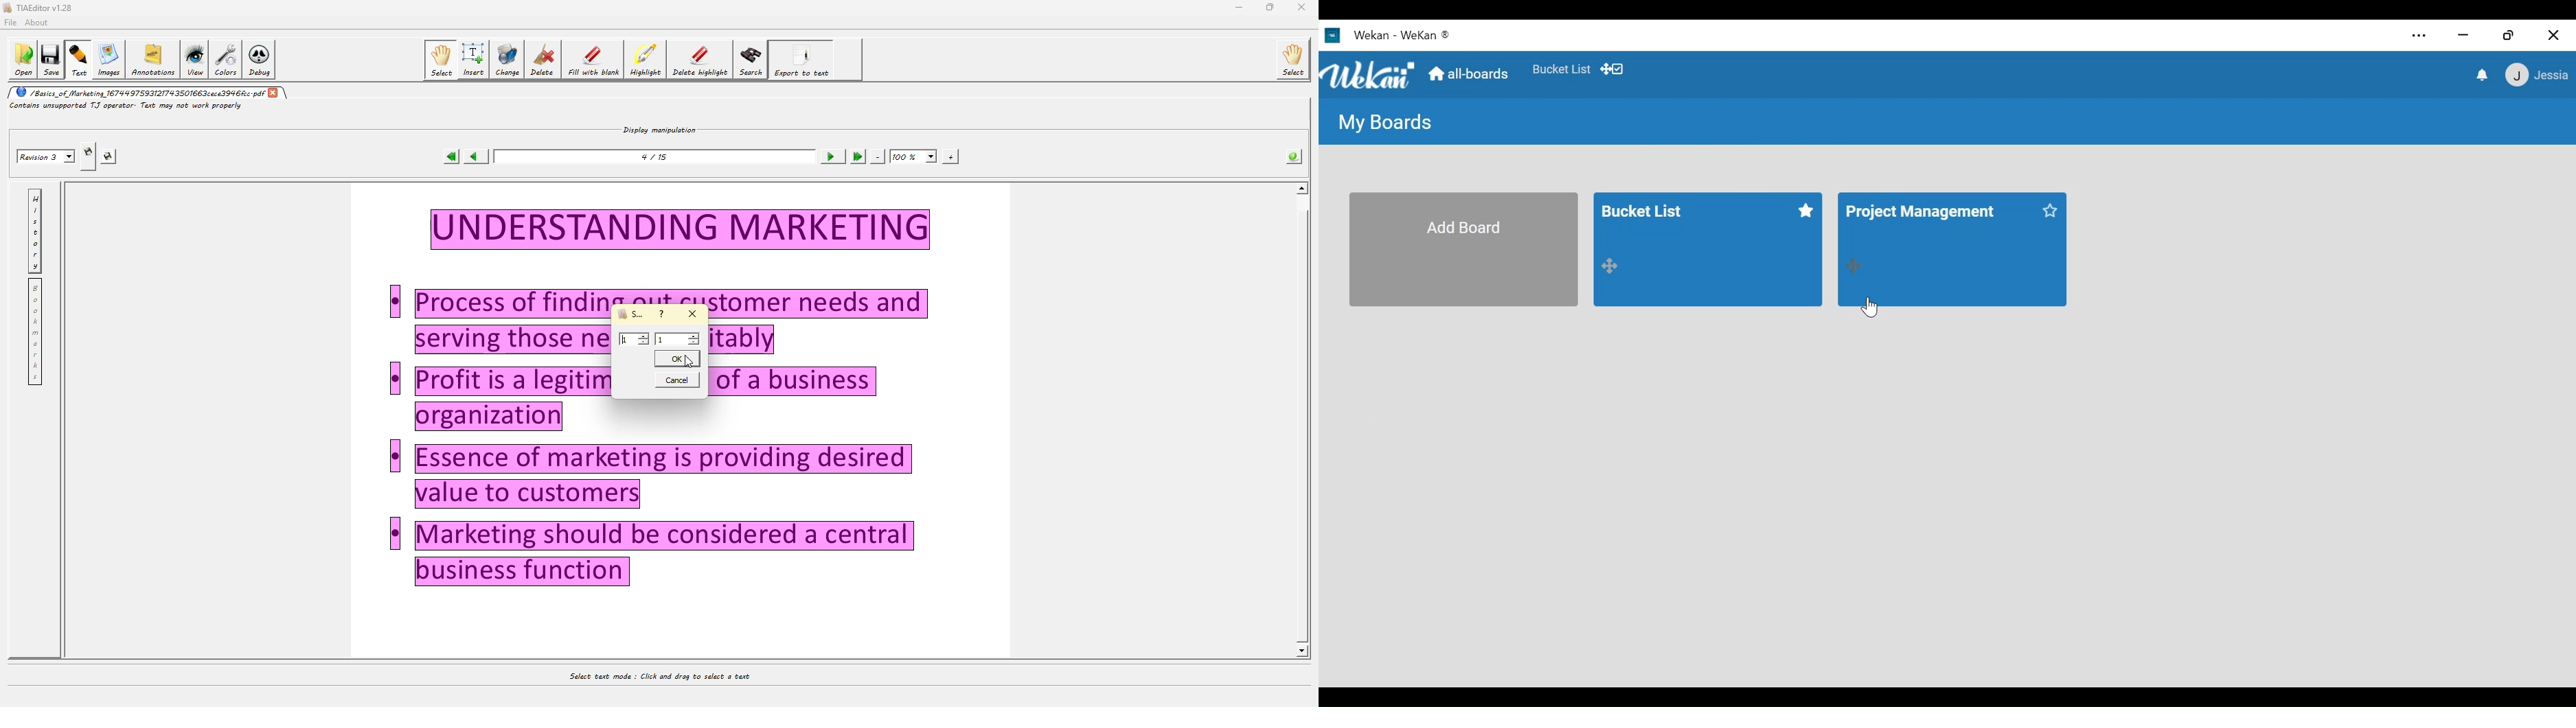 This screenshot has width=2576, height=728. Describe the element at coordinates (1609, 269) in the screenshot. I see `actions` at that location.